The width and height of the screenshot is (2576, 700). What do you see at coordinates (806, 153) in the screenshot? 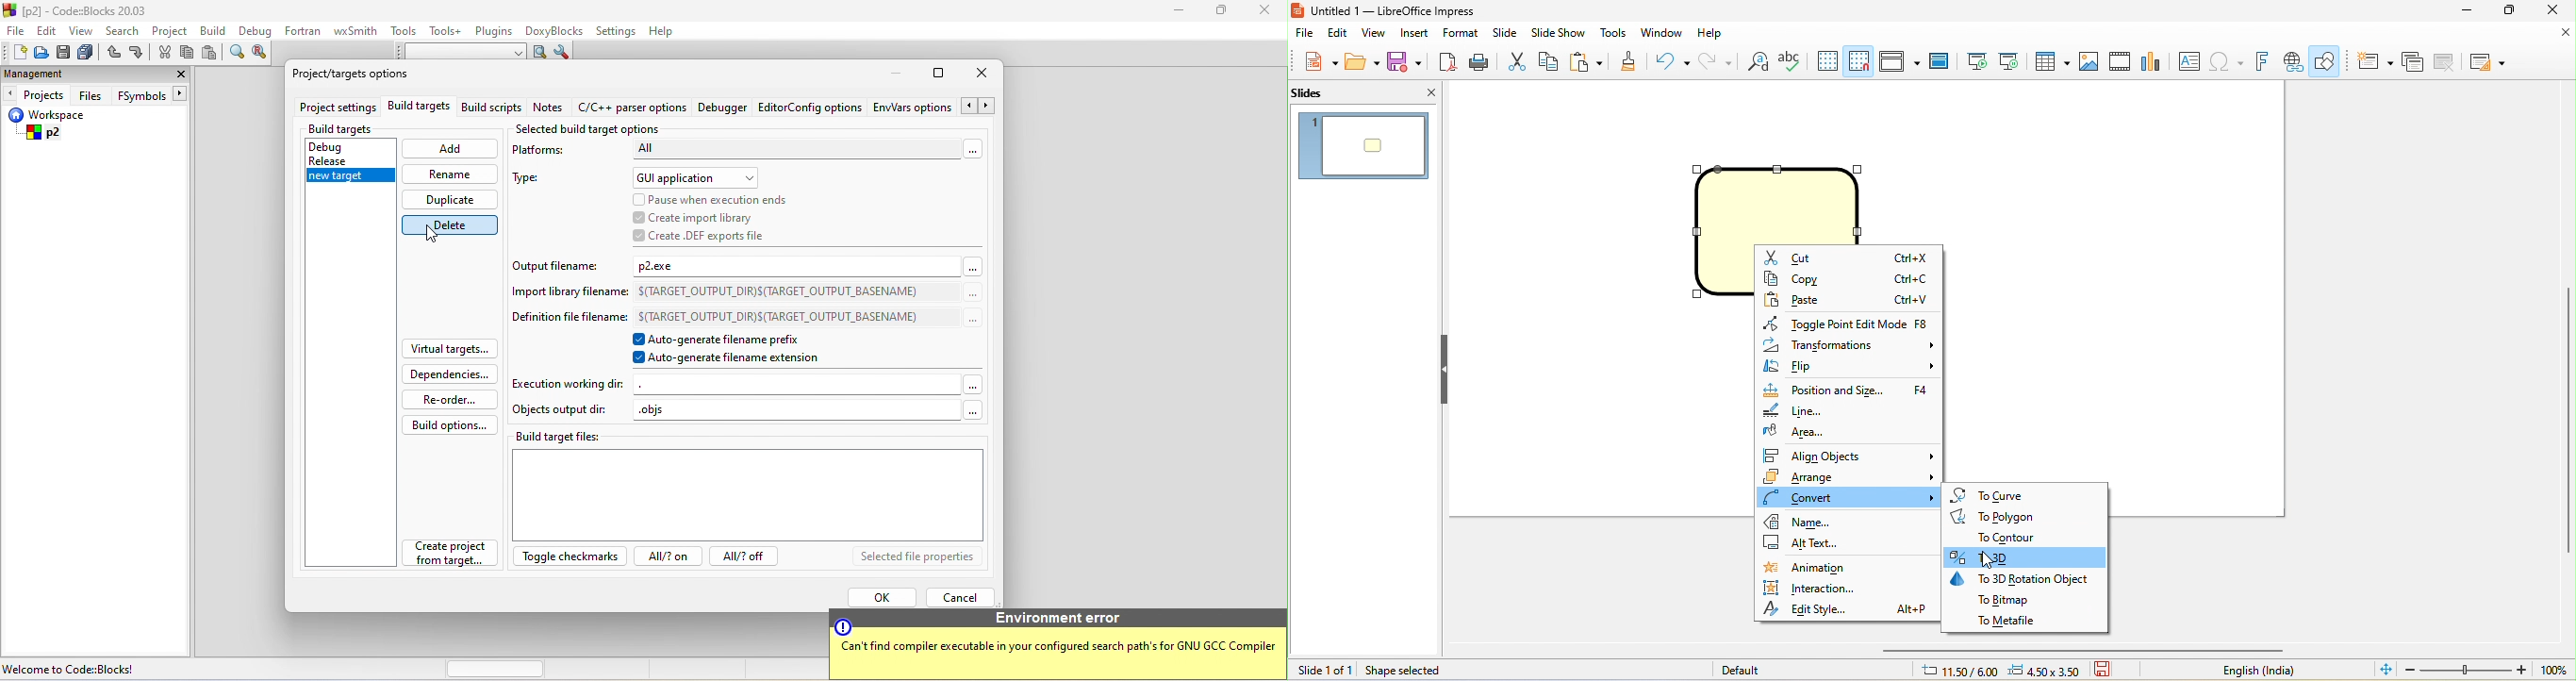
I see `all` at bounding box center [806, 153].